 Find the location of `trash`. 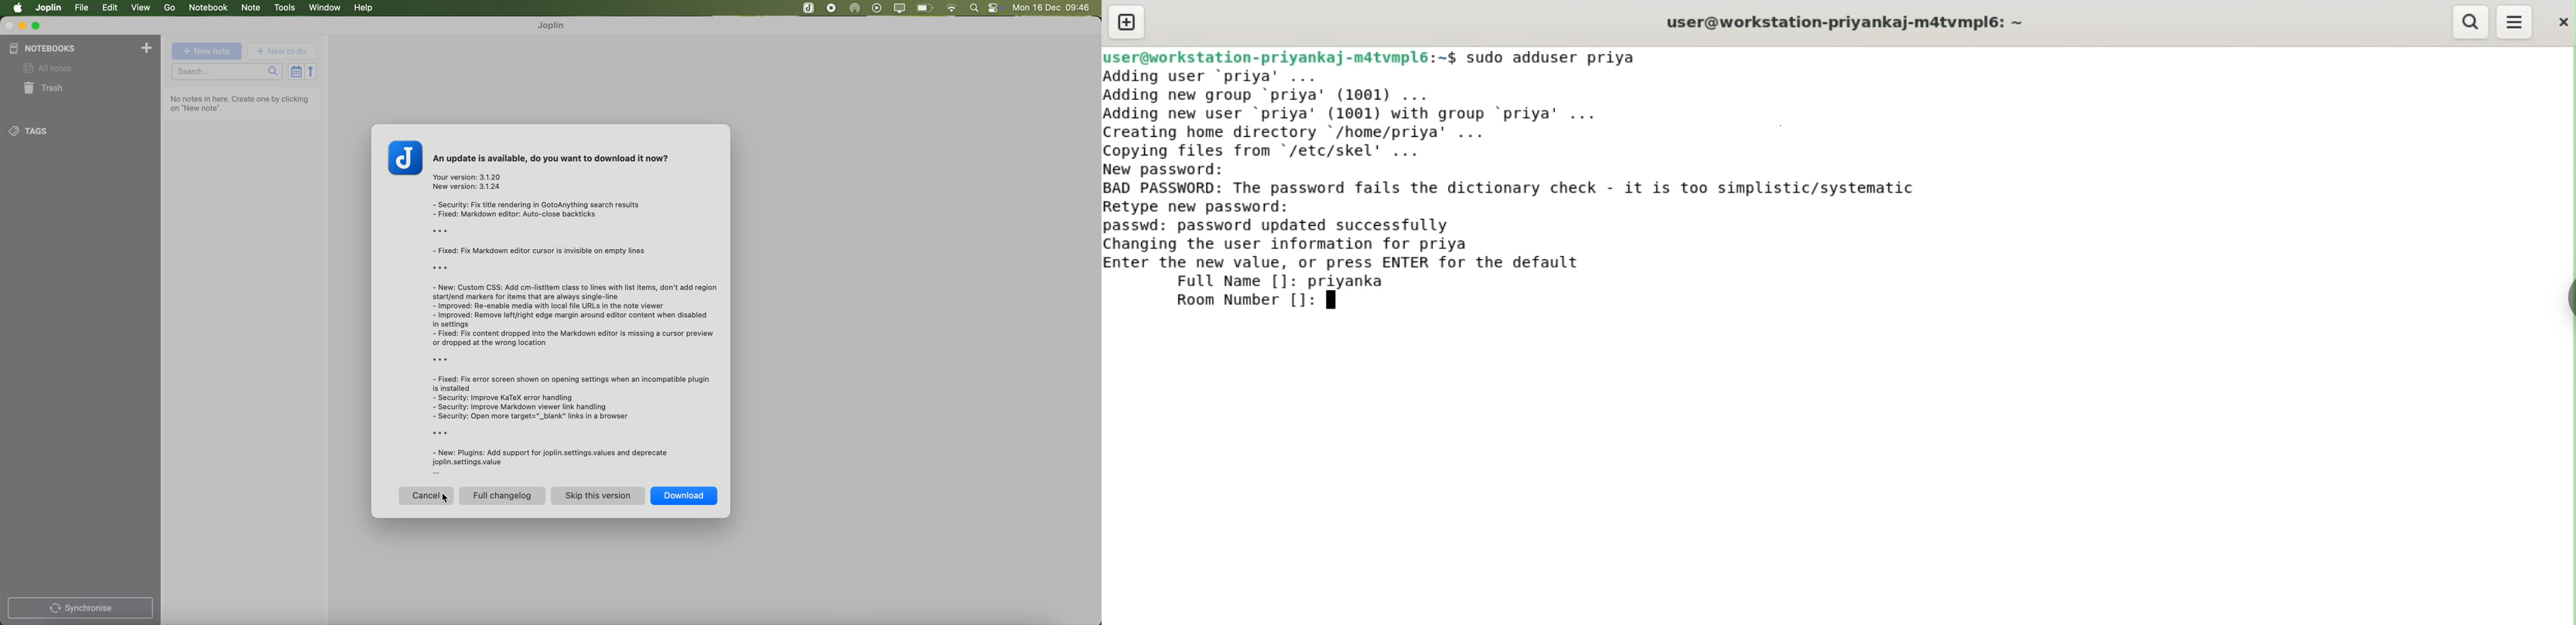

trash is located at coordinates (45, 88).